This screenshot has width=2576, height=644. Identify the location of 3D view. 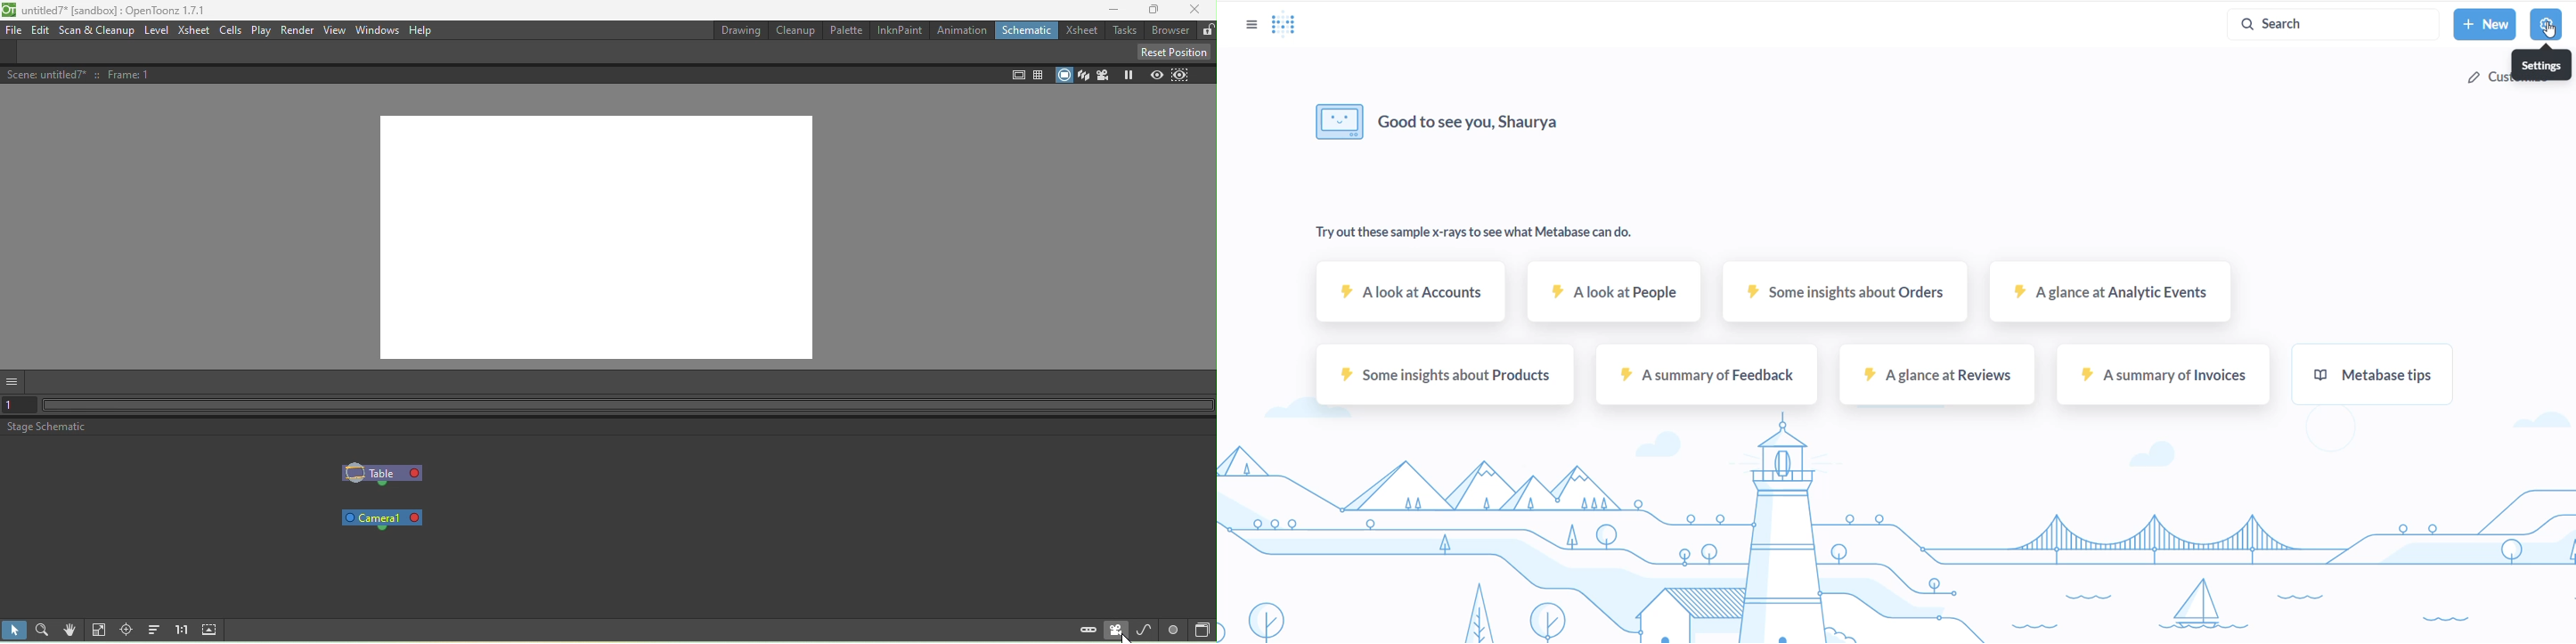
(1082, 73).